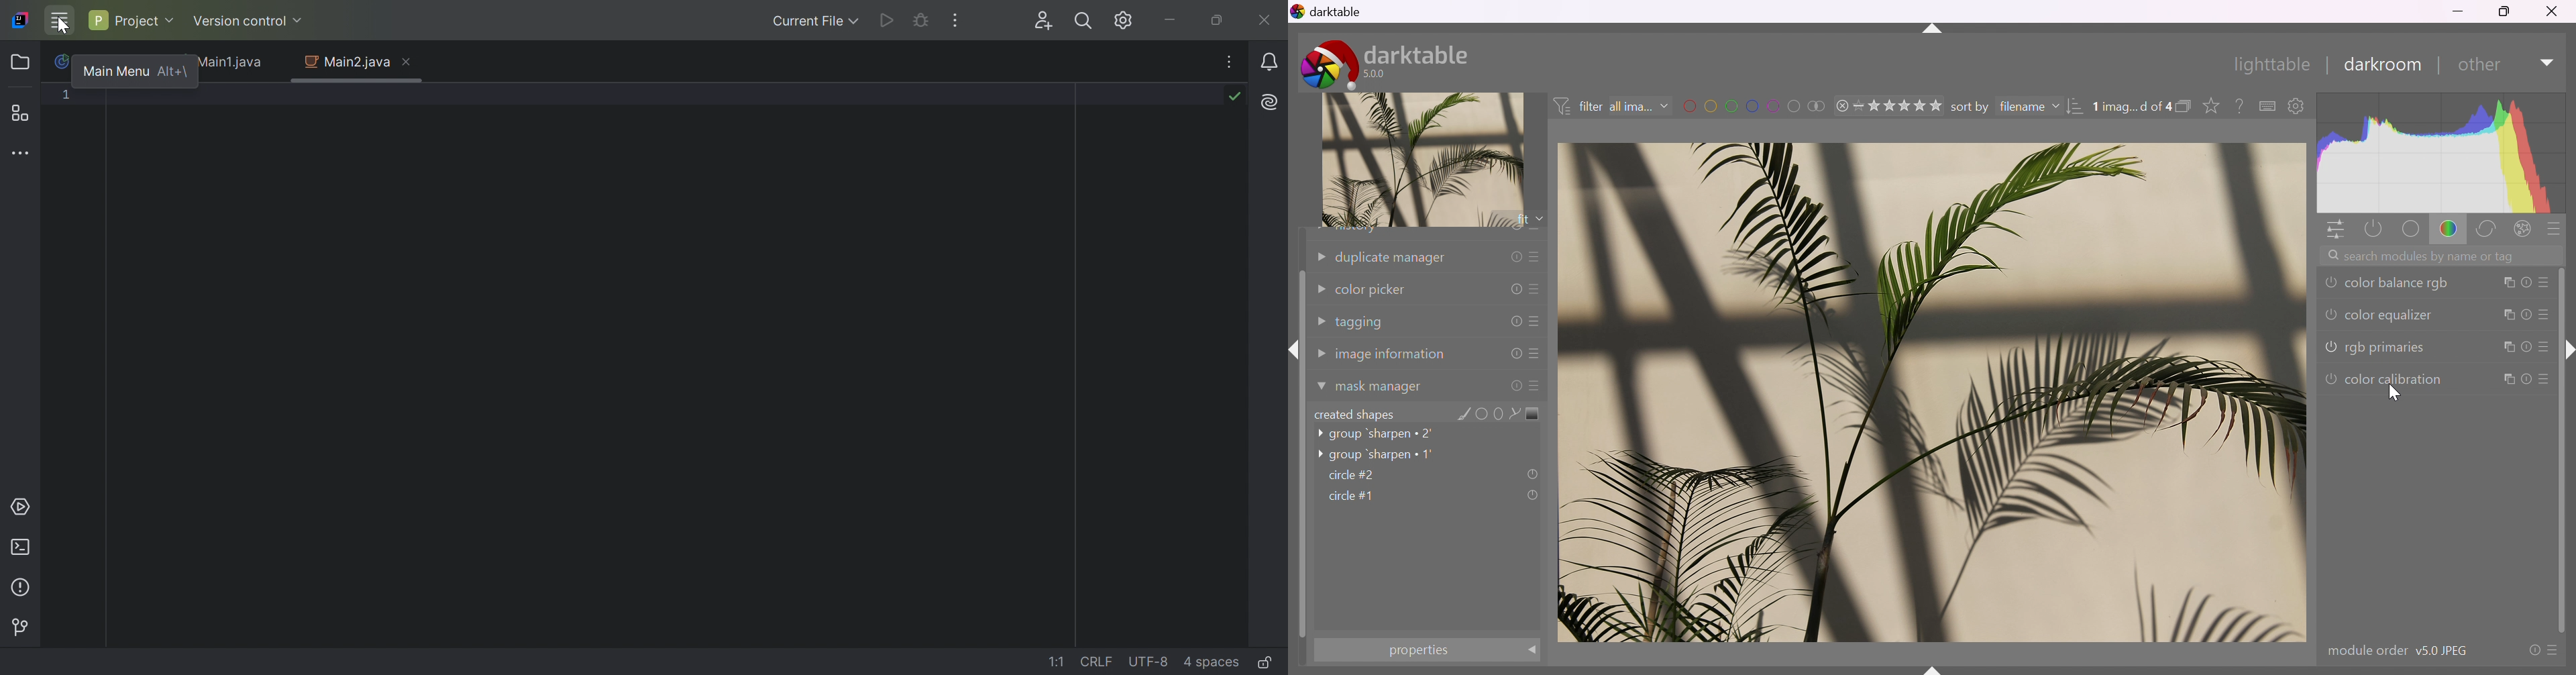 Image resolution: width=2576 pixels, height=700 pixels. I want to click on group 'sharpen 2', so click(1373, 435).